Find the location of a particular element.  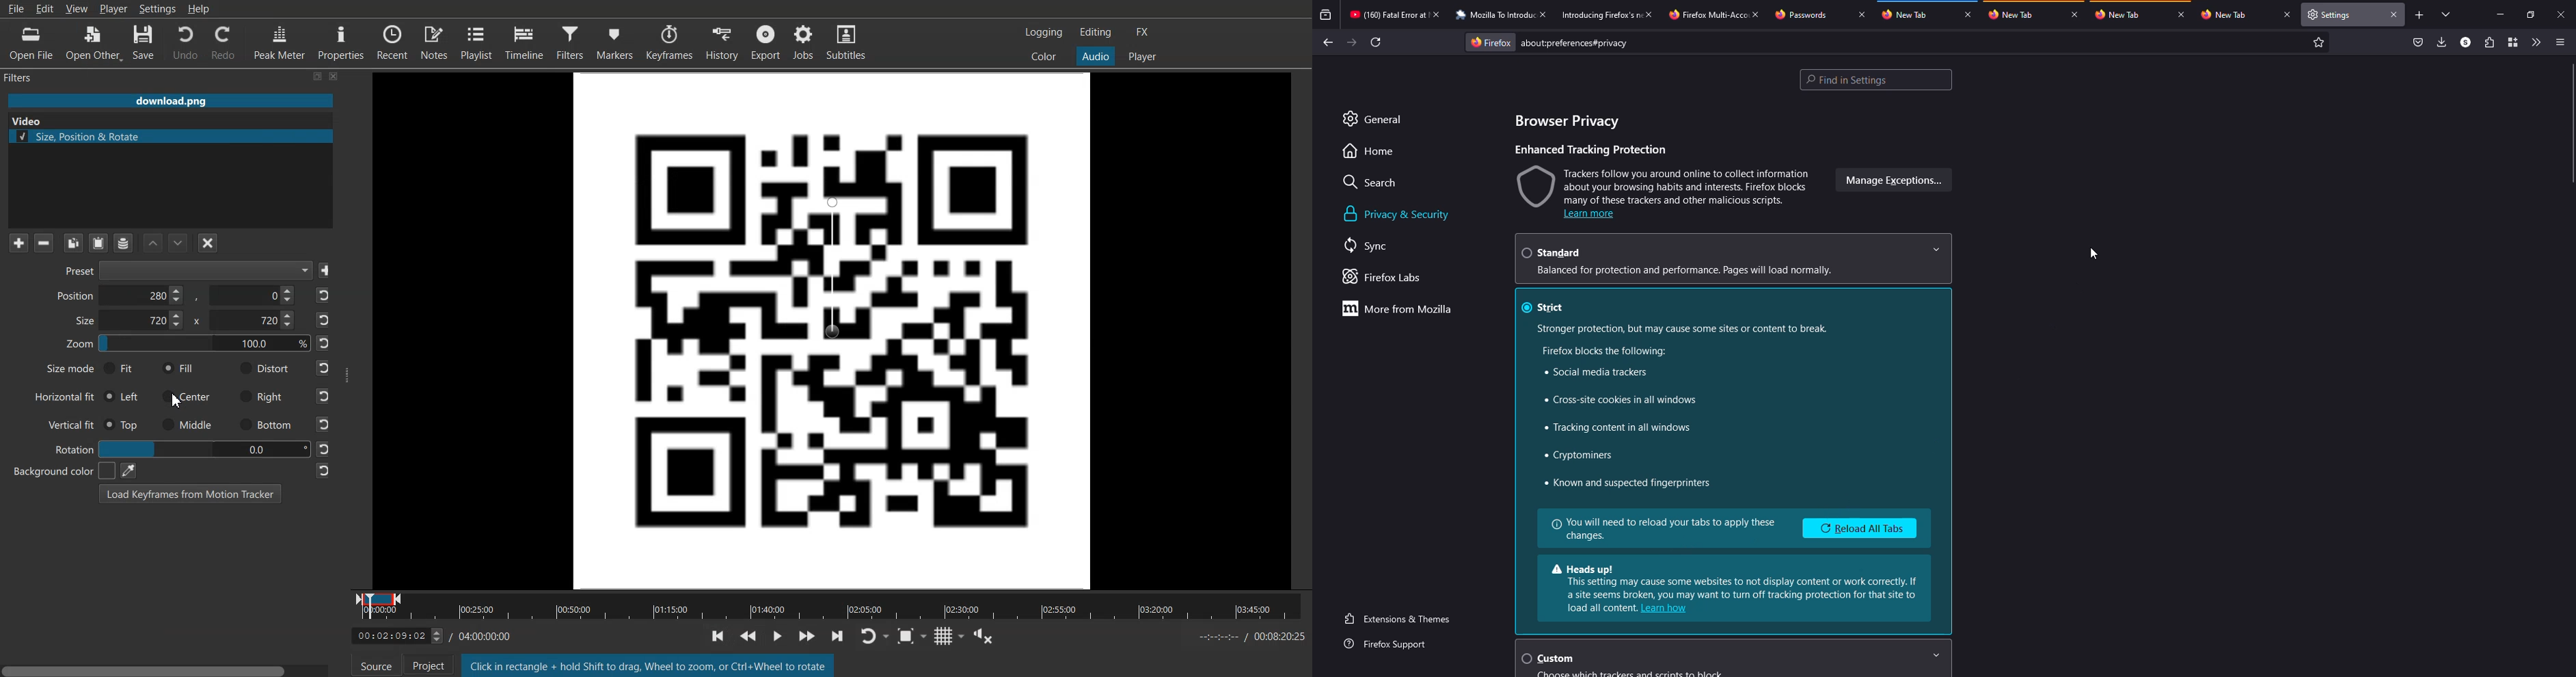

view tab is located at coordinates (2447, 14).